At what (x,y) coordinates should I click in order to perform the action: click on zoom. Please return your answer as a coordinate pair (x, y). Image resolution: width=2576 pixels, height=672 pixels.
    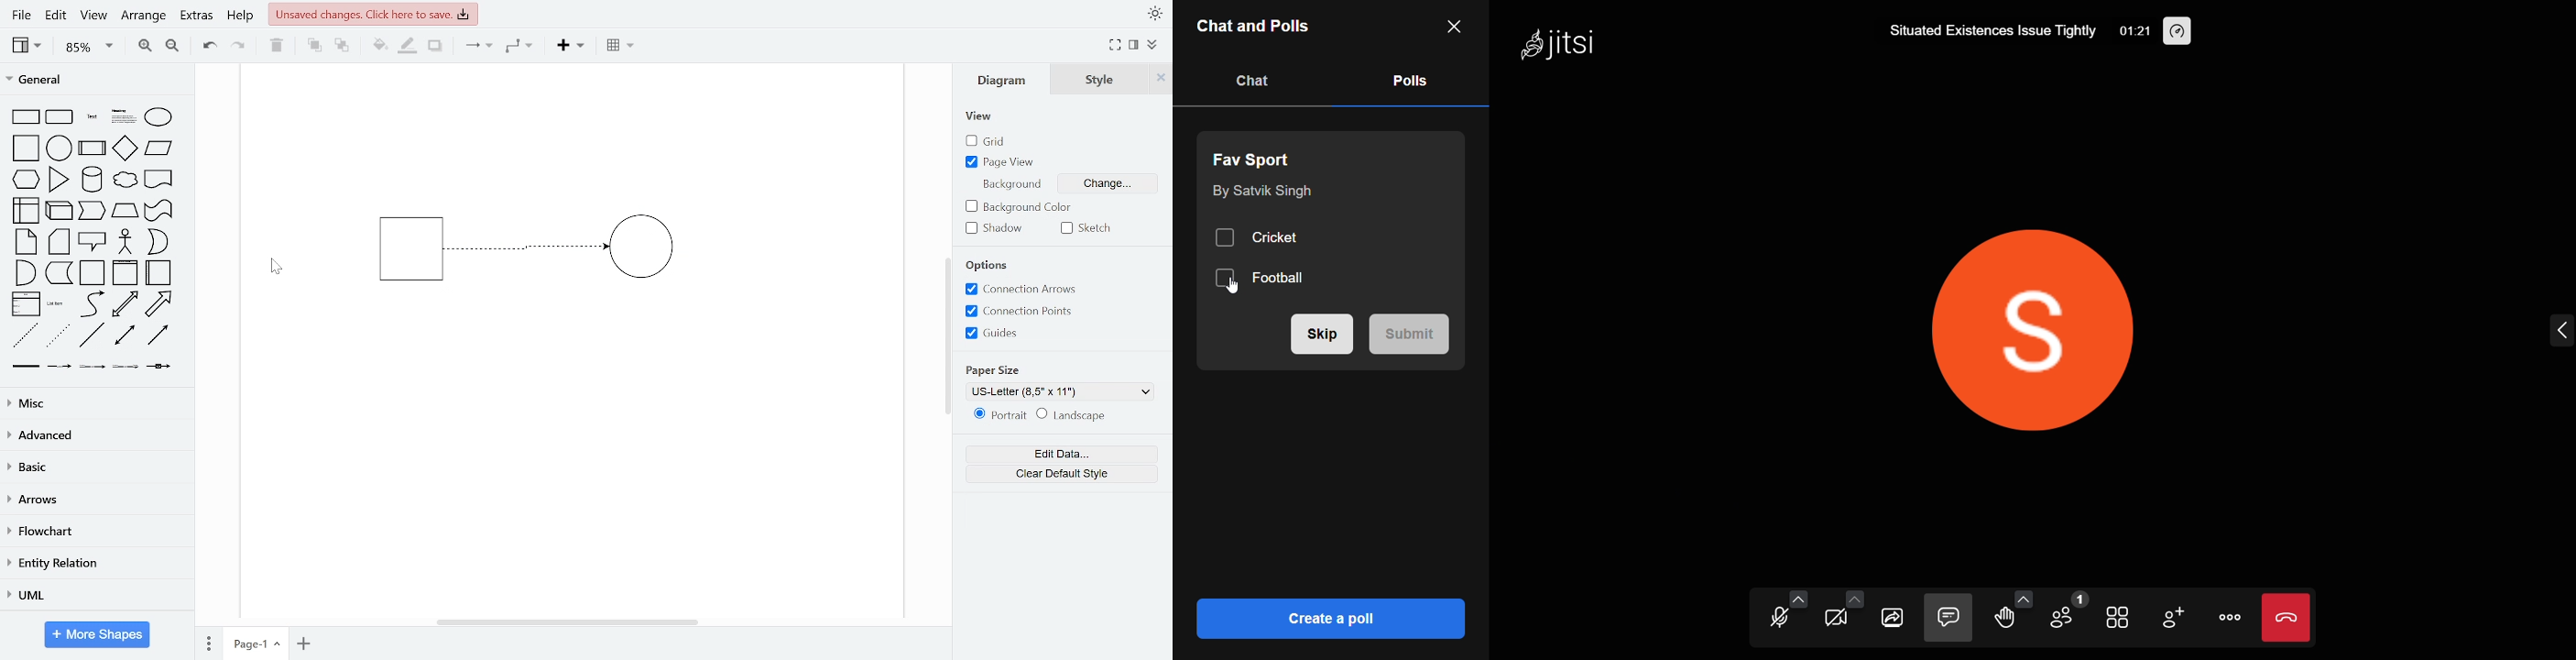
    Looking at the image, I should click on (90, 46).